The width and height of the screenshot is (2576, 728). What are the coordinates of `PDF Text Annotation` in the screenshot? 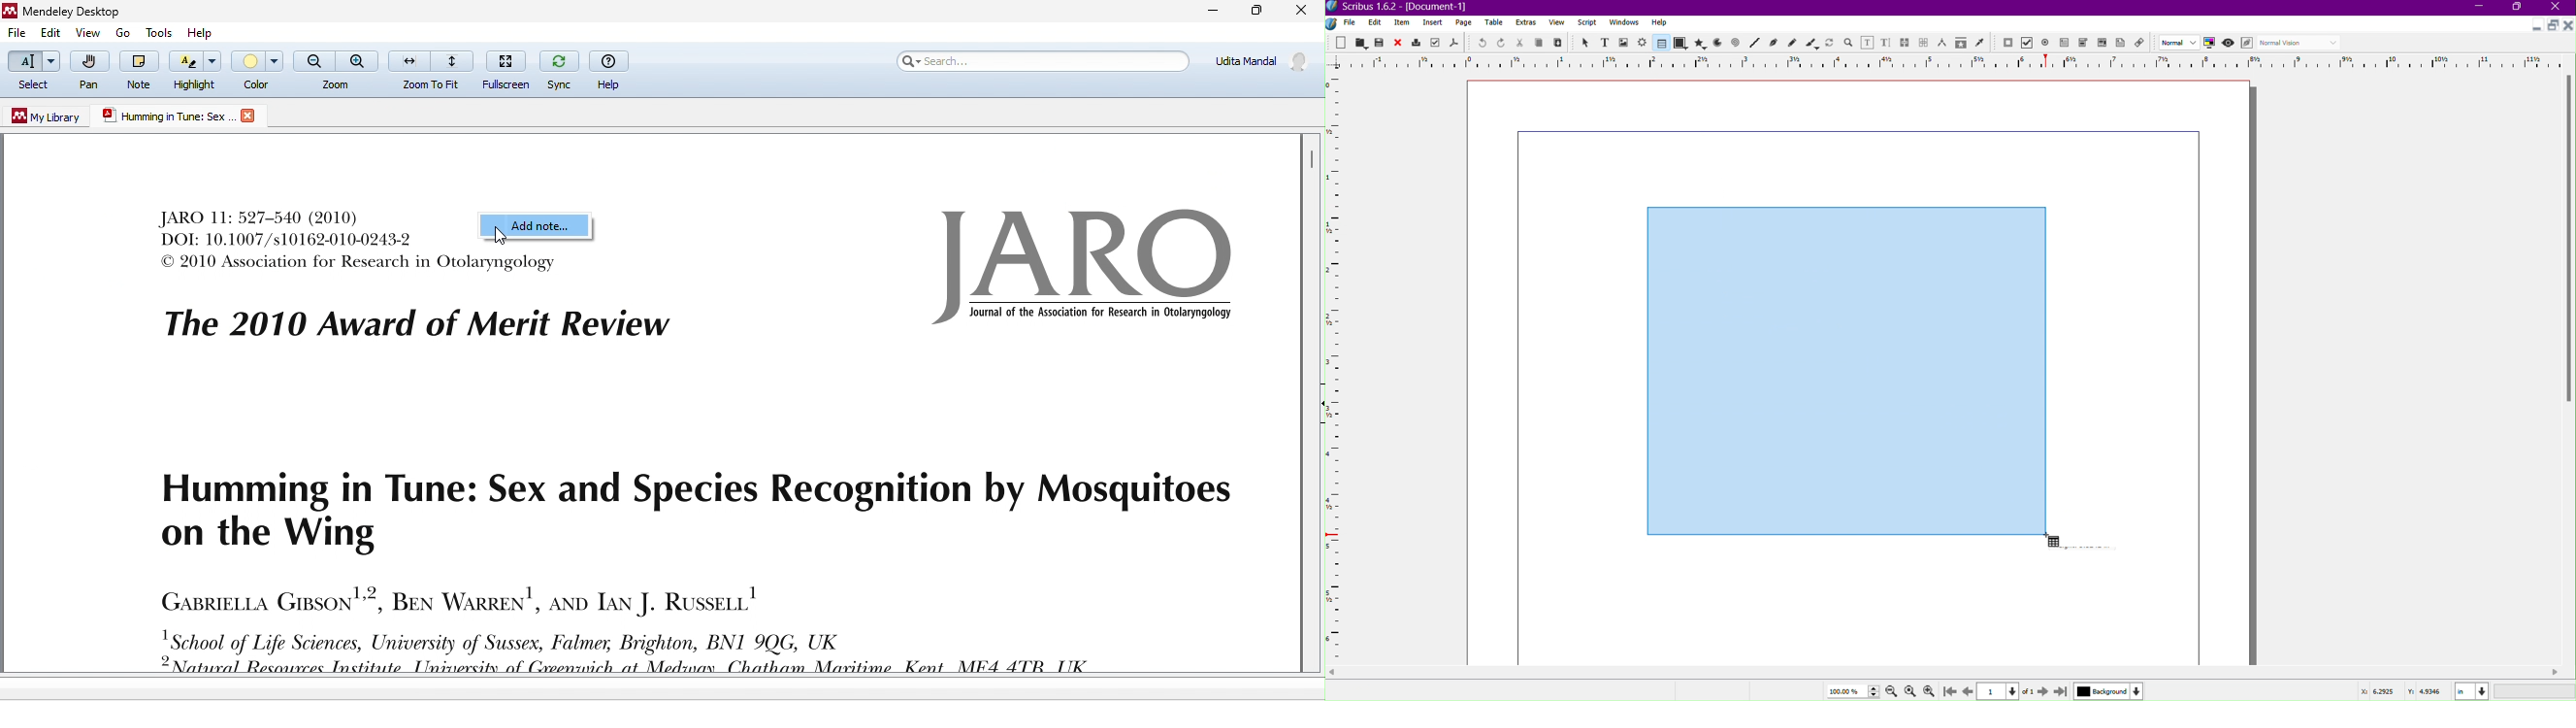 It's located at (2123, 44).